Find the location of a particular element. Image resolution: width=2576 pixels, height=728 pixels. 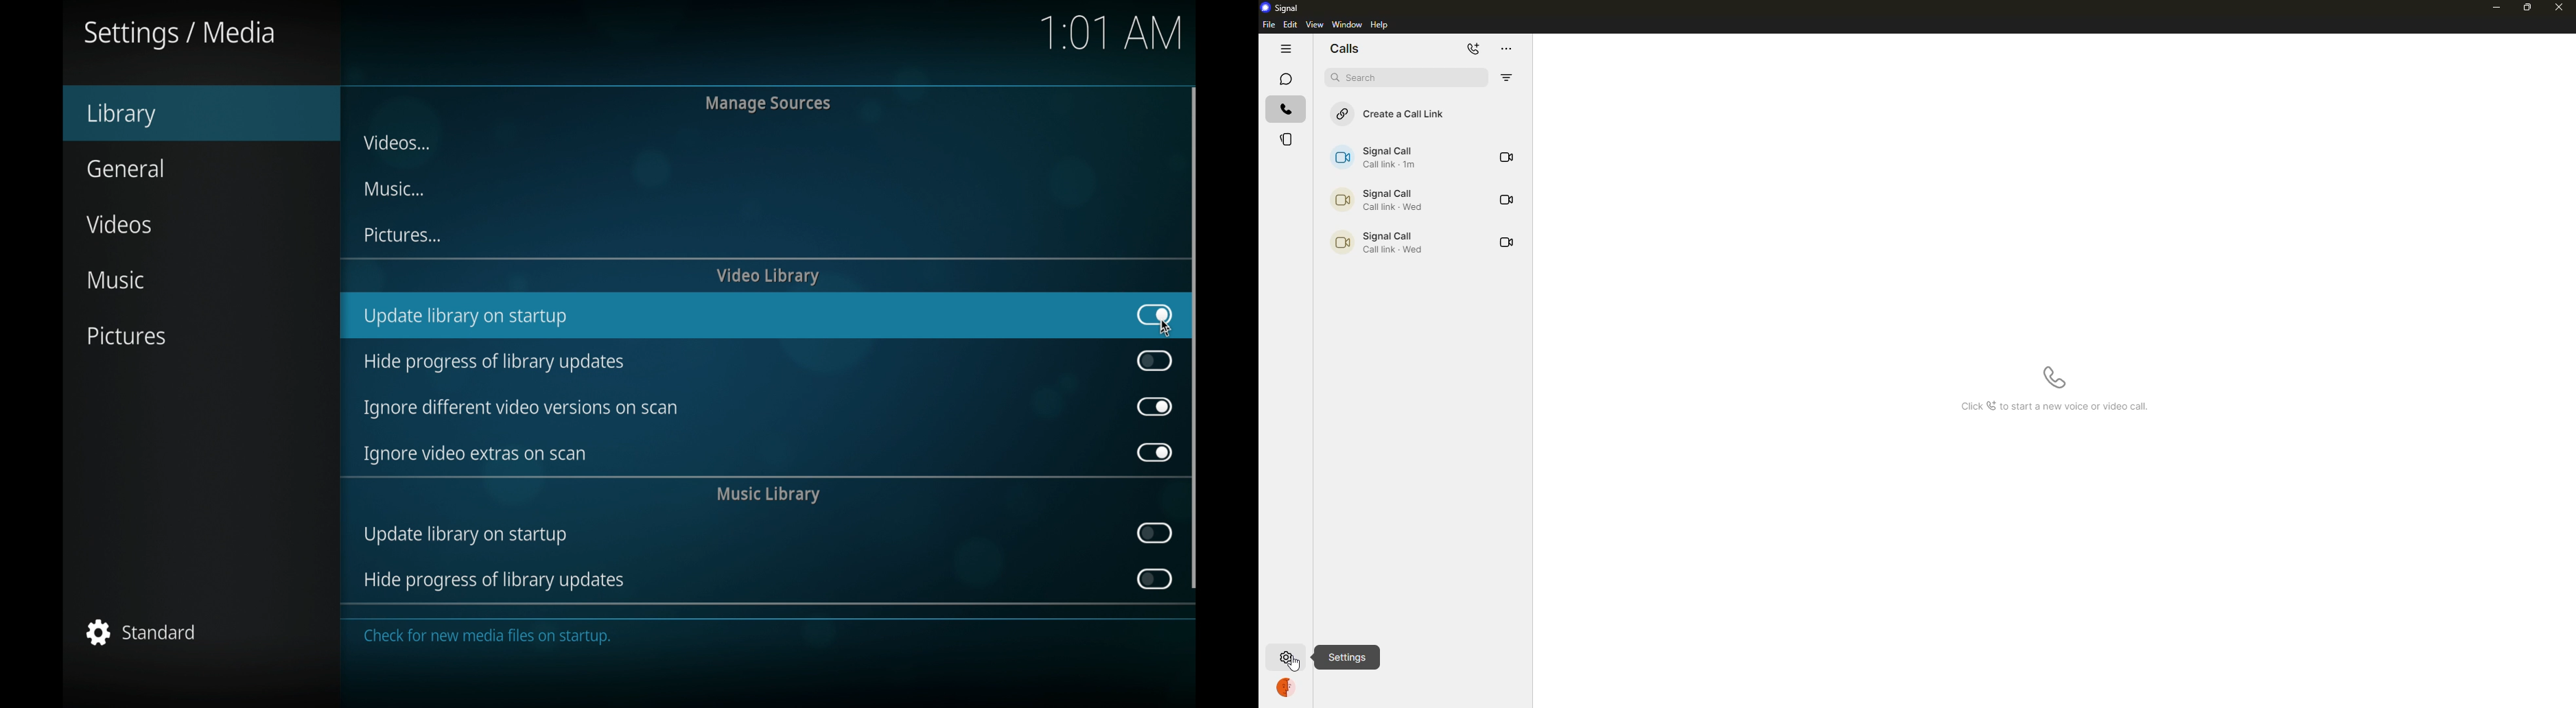

video is located at coordinates (1506, 200).